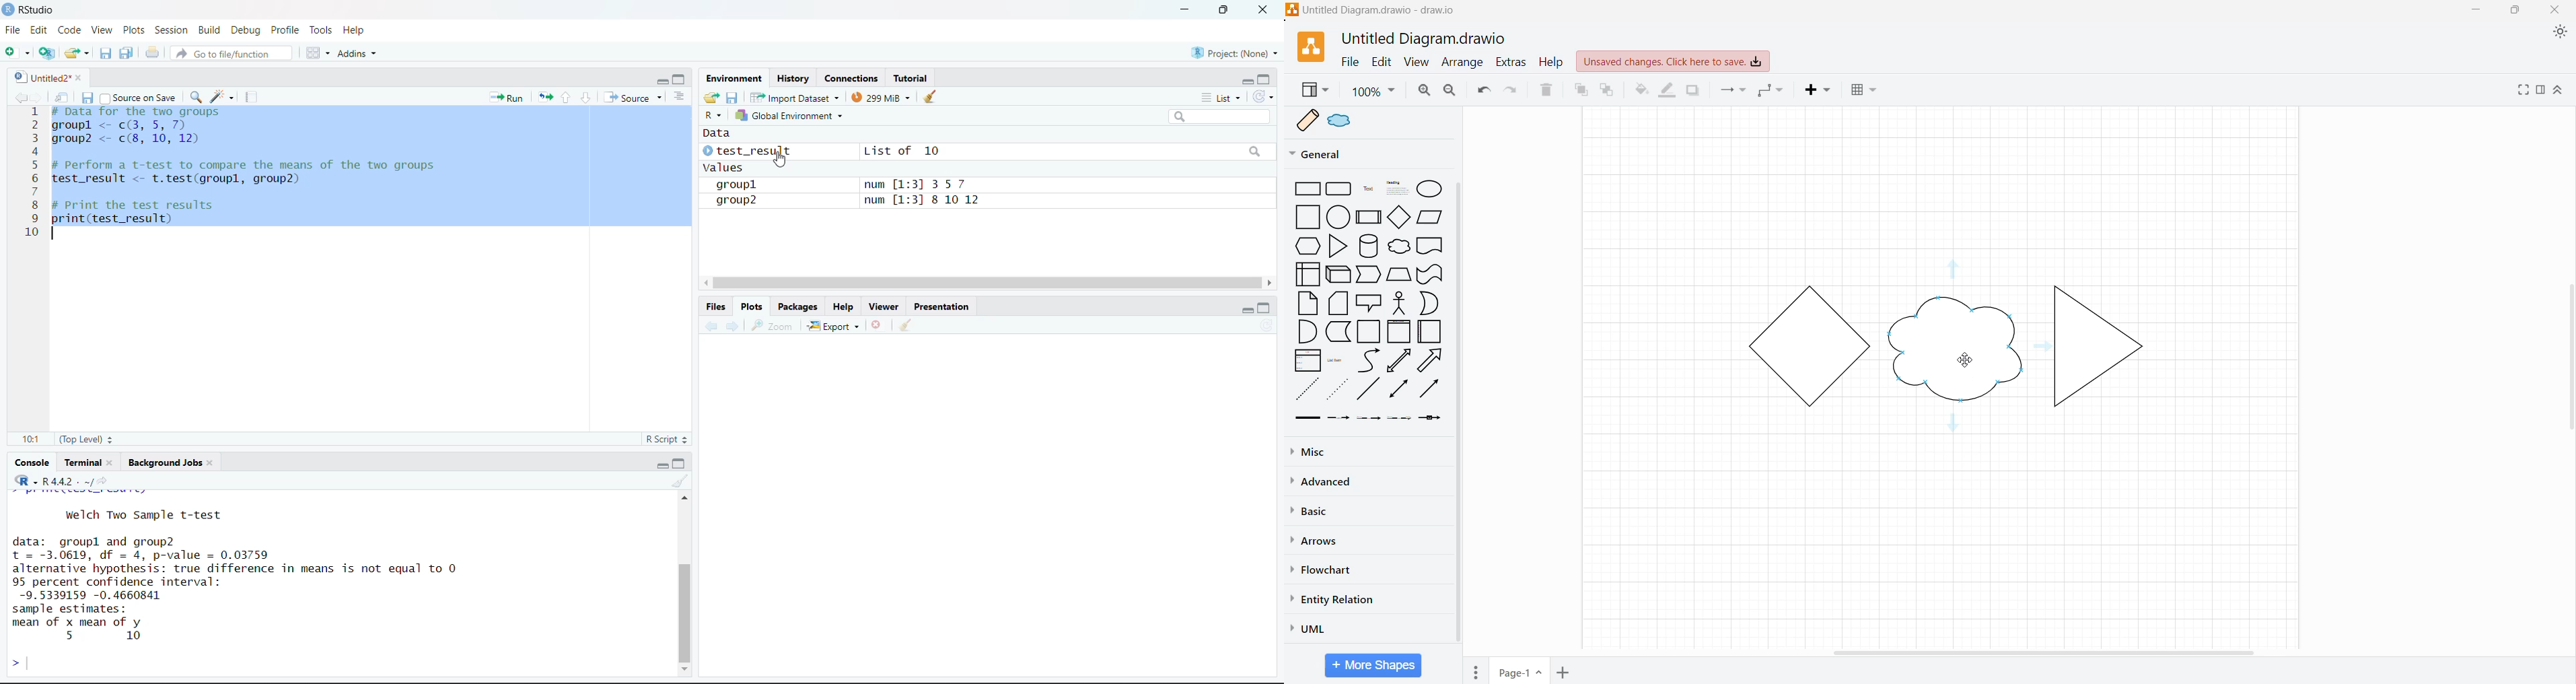 The width and height of the screenshot is (2576, 700). I want to click on find/replace, so click(197, 96).